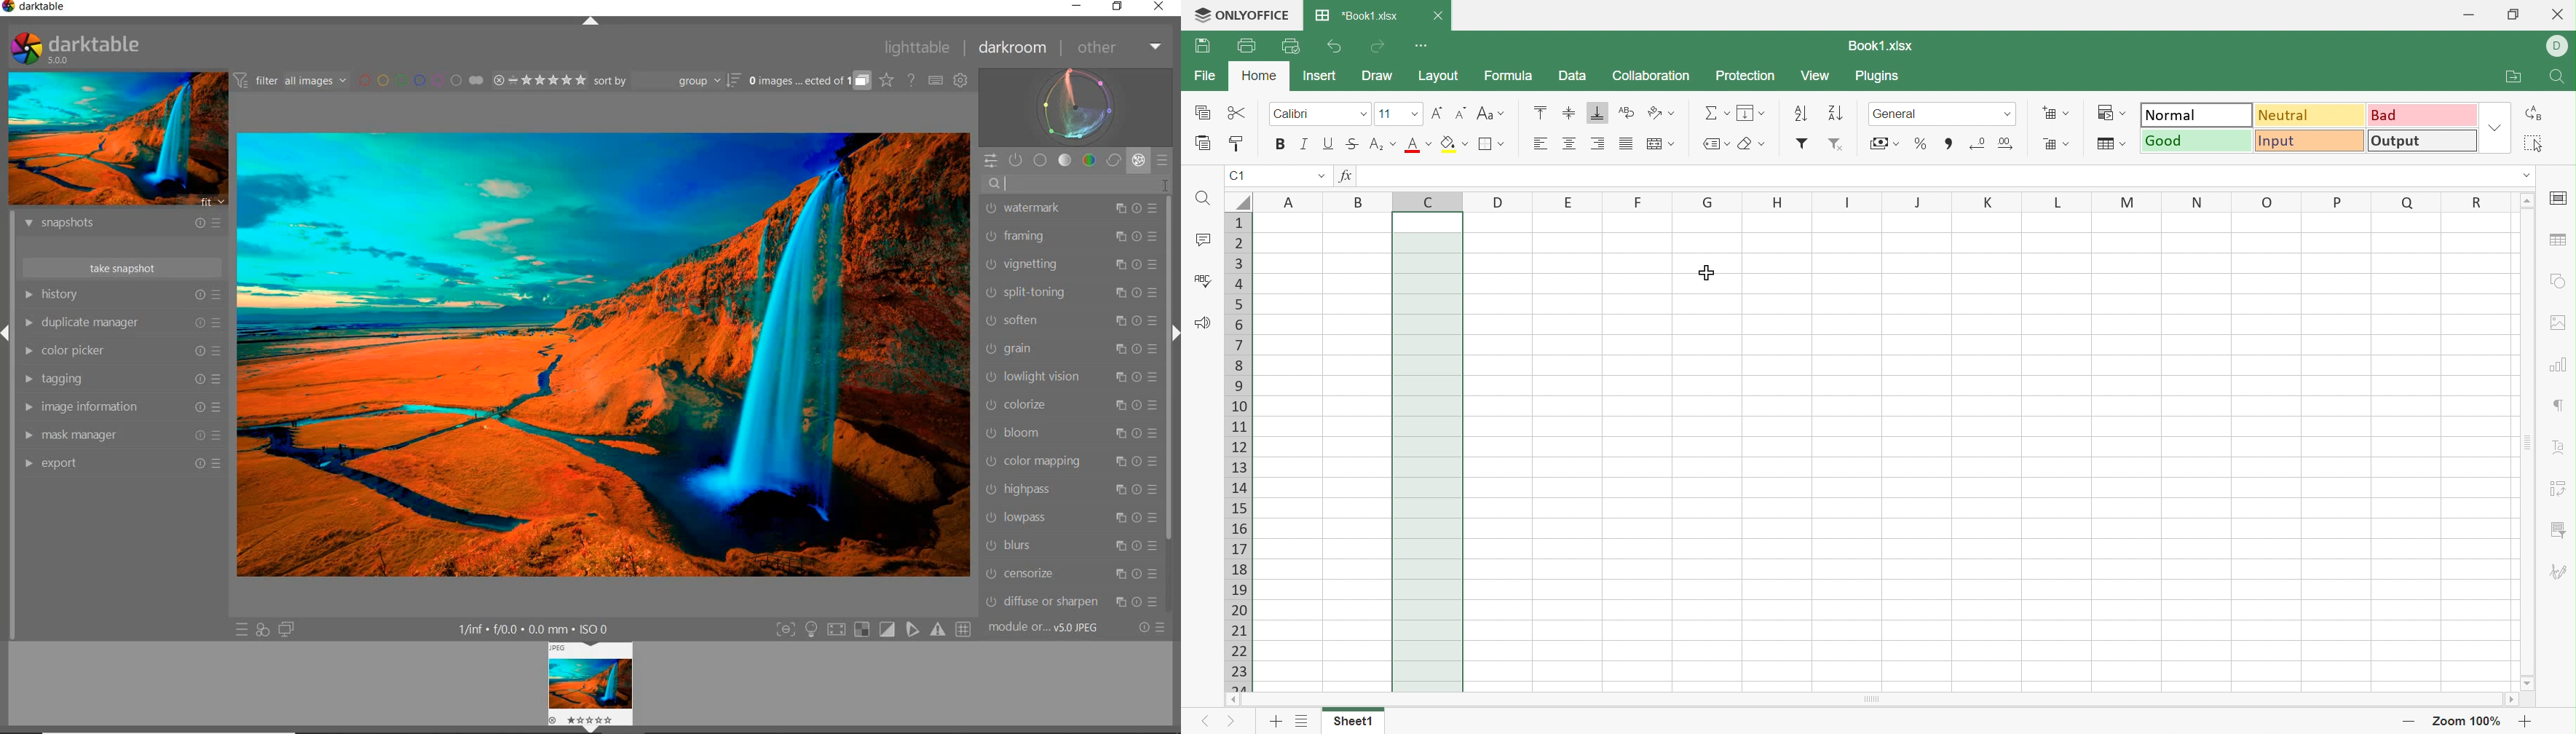  Describe the element at coordinates (1230, 722) in the screenshot. I see `Next` at that location.